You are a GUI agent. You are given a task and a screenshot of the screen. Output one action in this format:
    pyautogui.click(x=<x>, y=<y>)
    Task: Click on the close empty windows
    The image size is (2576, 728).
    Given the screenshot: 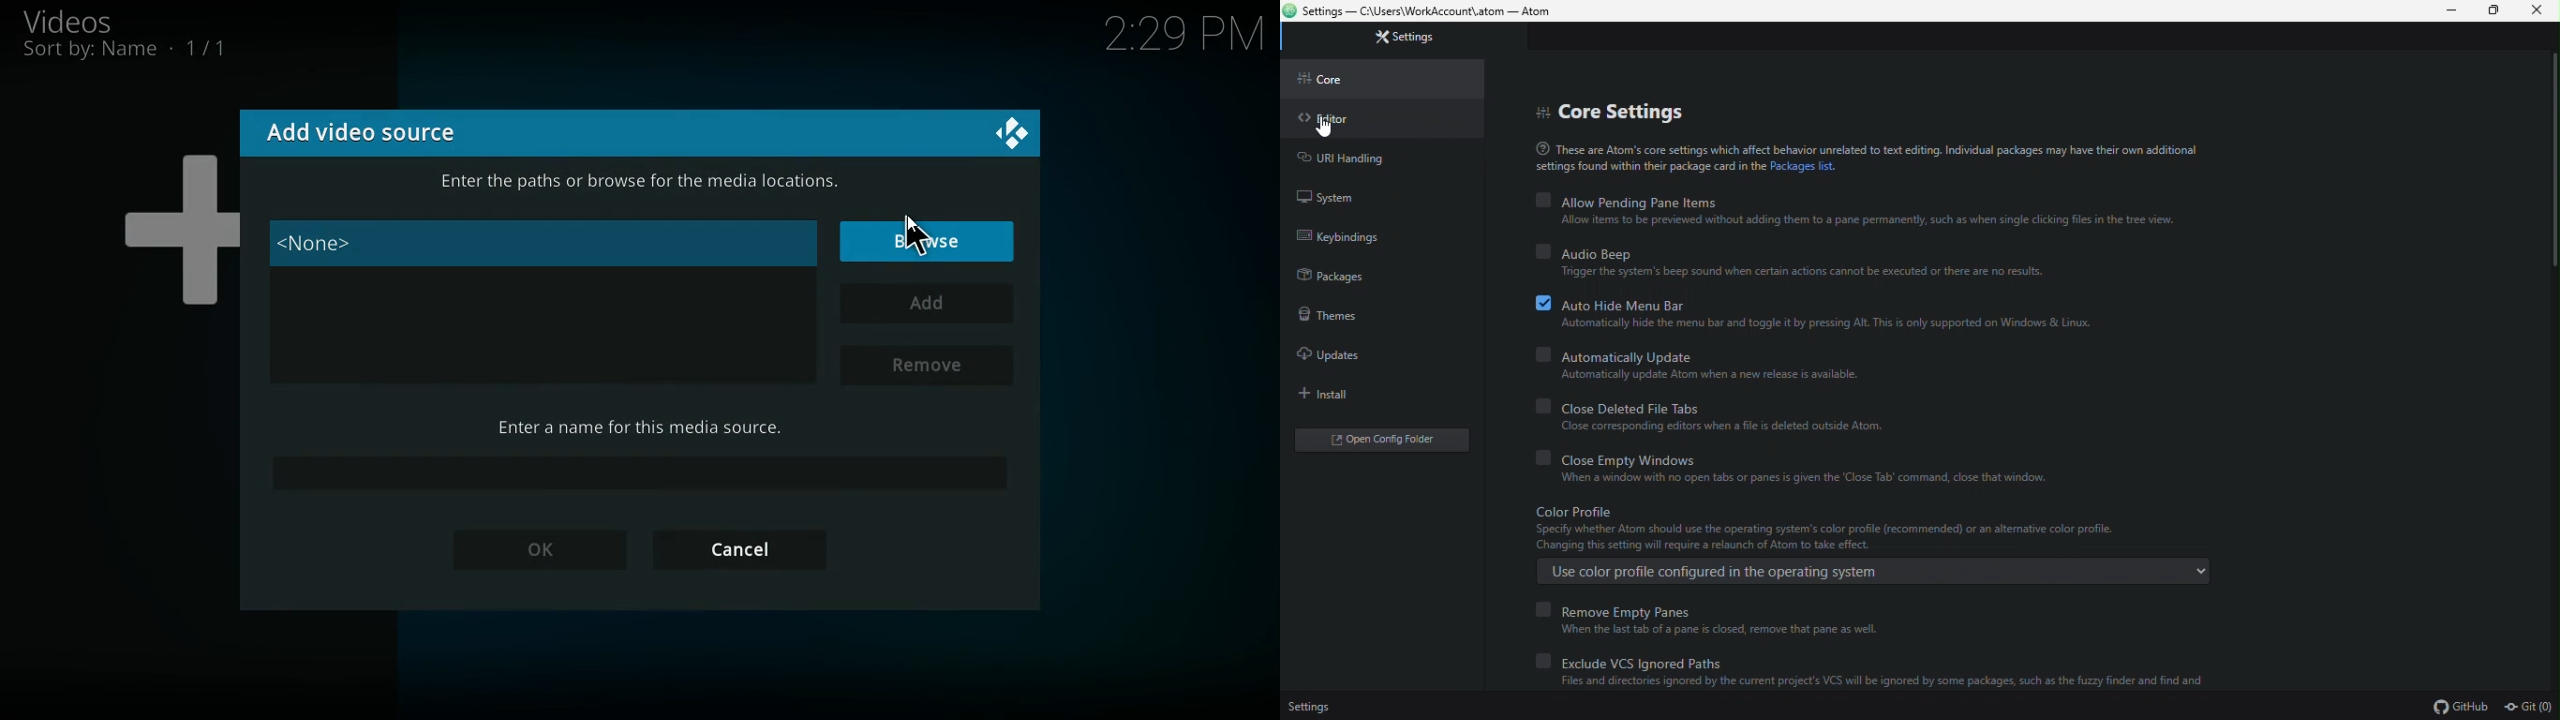 What is the action you would take?
    pyautogui.click(x=1856, y=457)
    